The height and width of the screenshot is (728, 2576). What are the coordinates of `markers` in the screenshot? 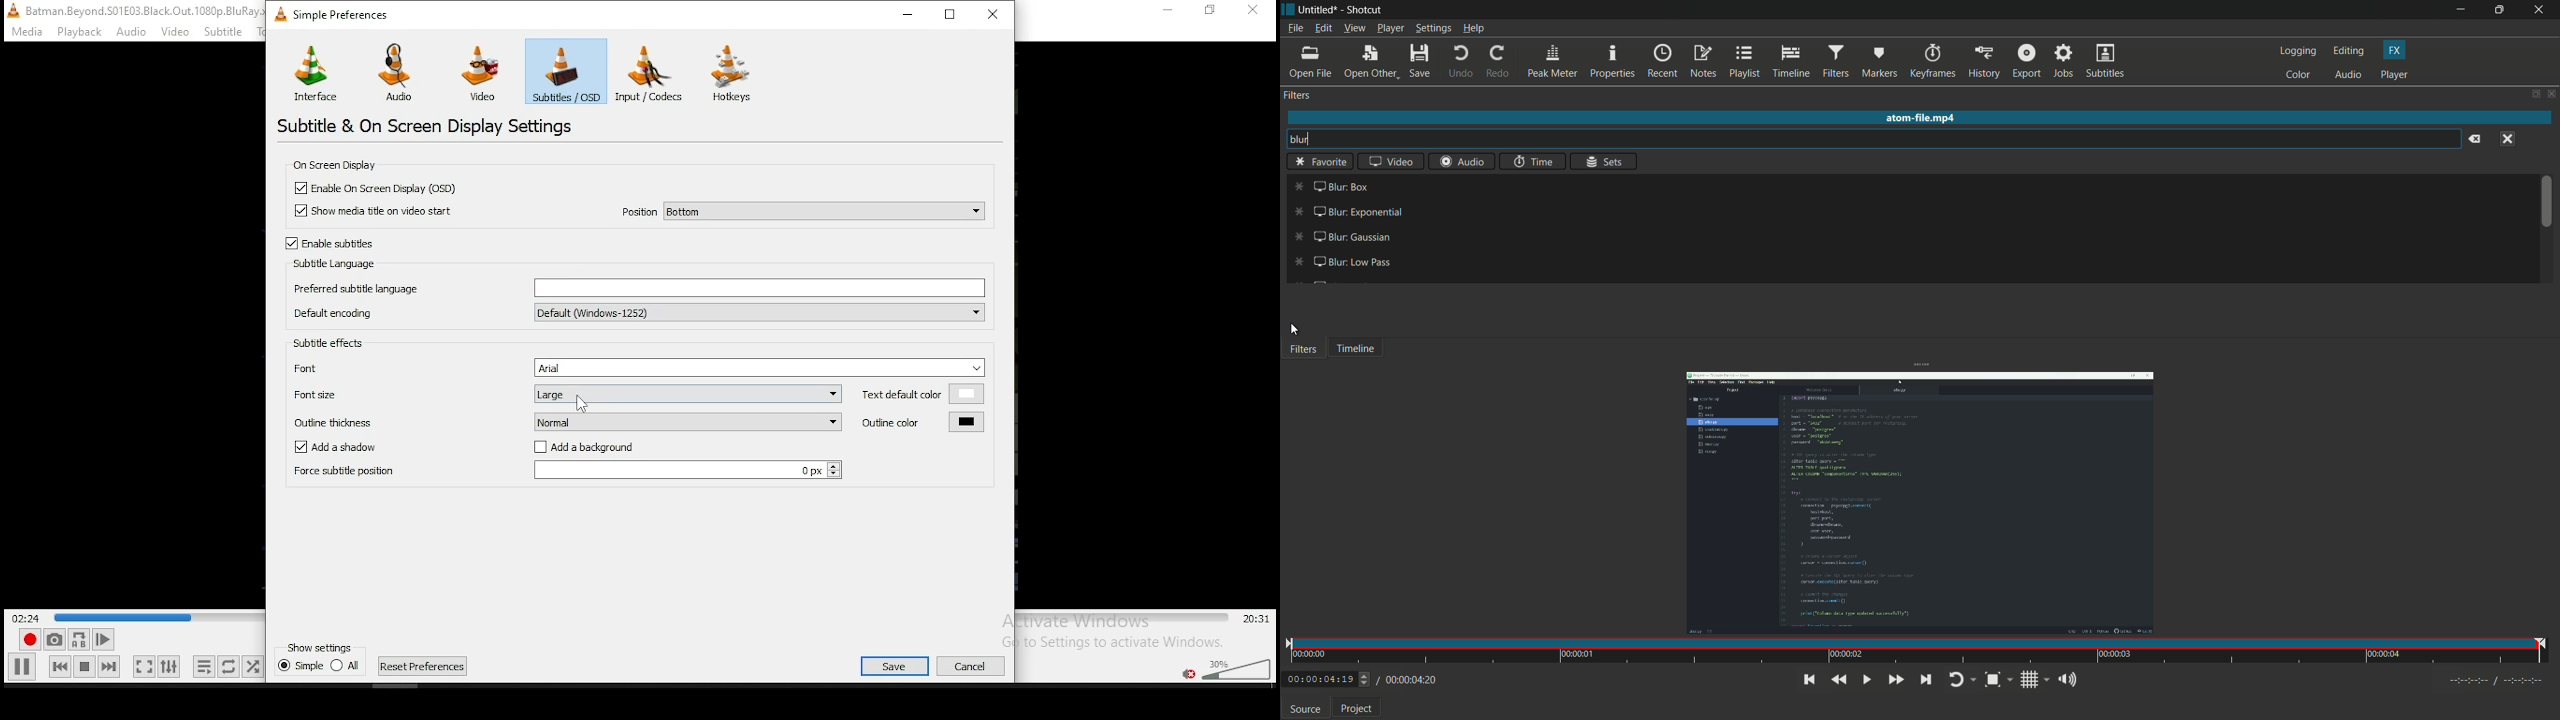 It's located at (1878, 64).